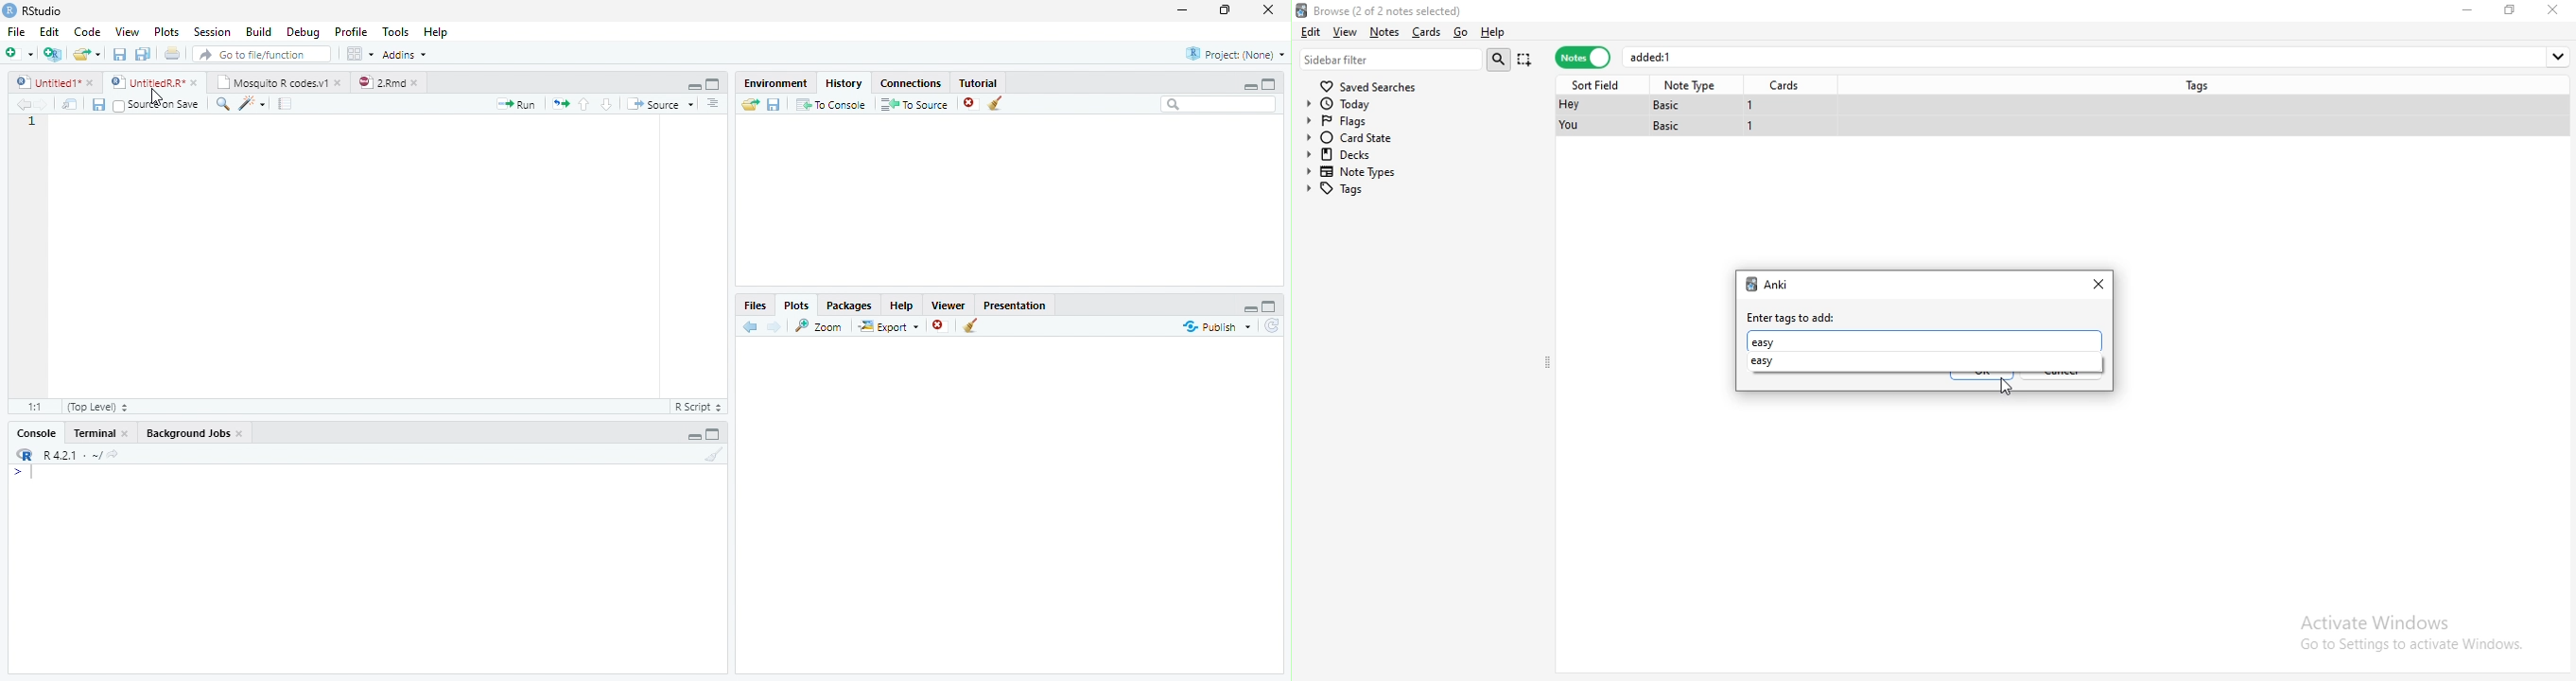 The width and height of the screenshot is (2576, 700). Describe the element at coordinates (585, 105) in the screenshot. I see `Go to previous section of code` at that location.